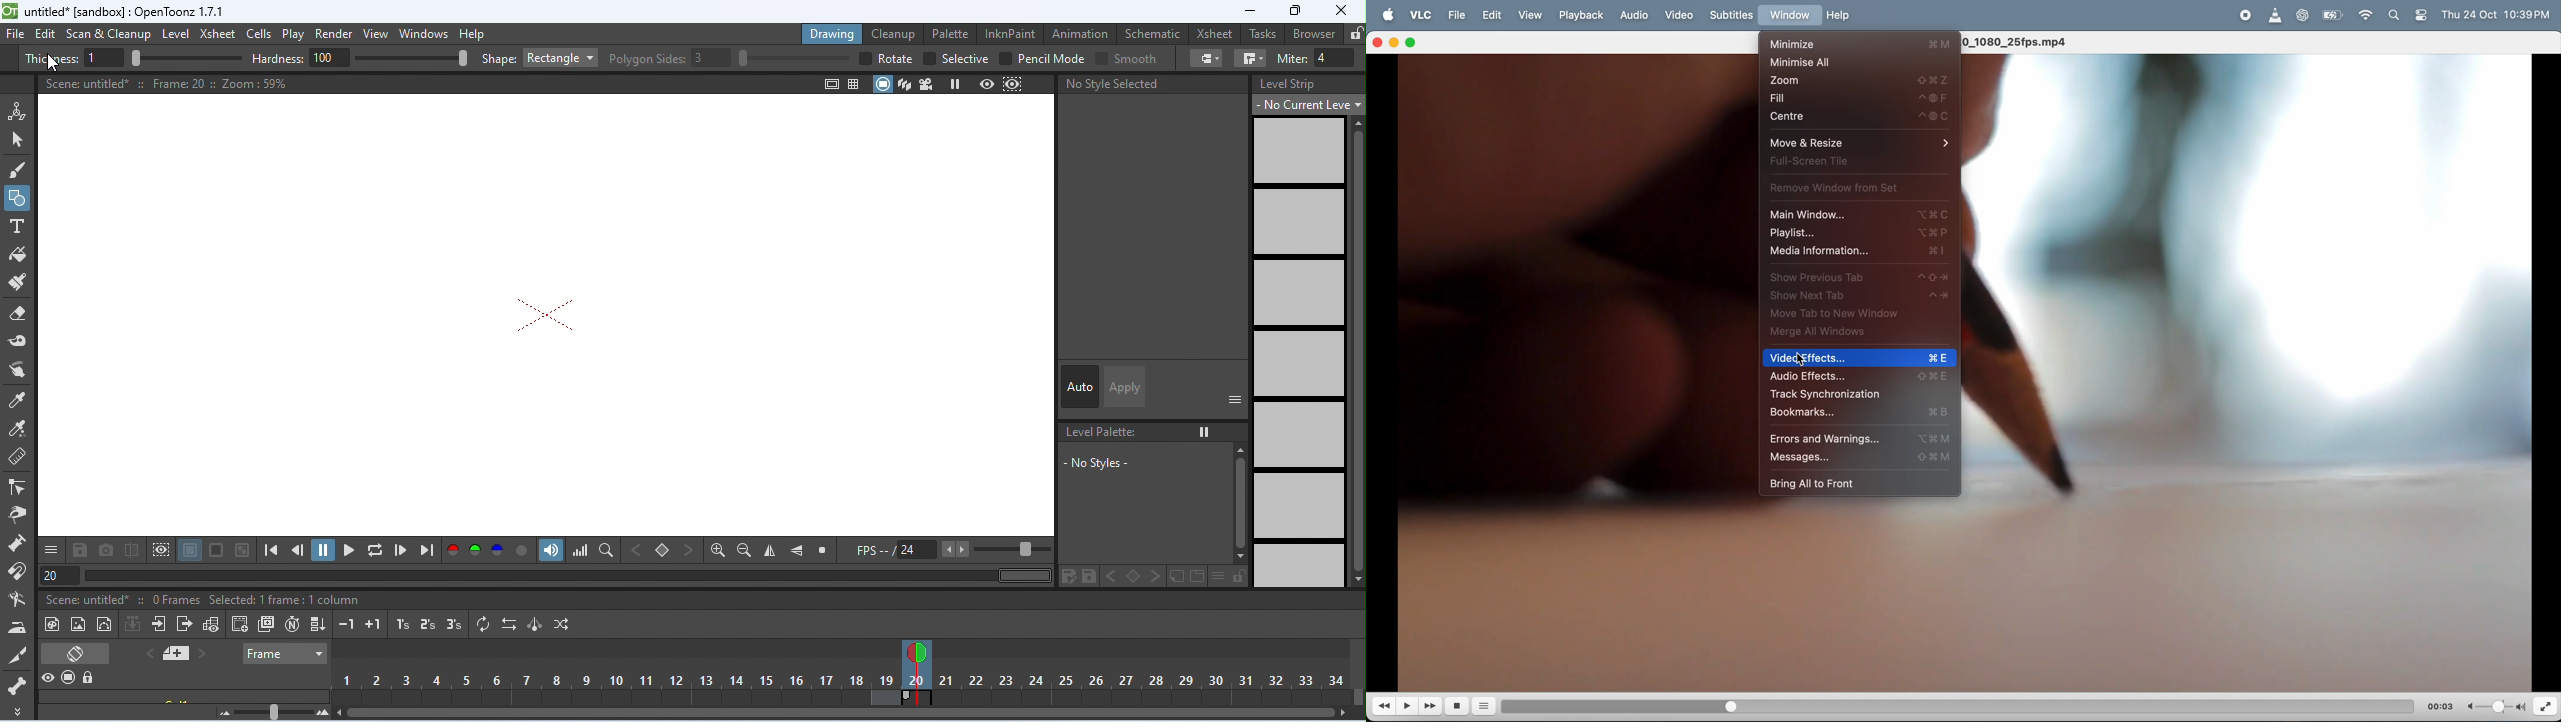 The height and width of the screenshot is (728, 2576). Describe the element at coordinates (1389, 15) in the screenshot. I see `Apple menu` at that location.